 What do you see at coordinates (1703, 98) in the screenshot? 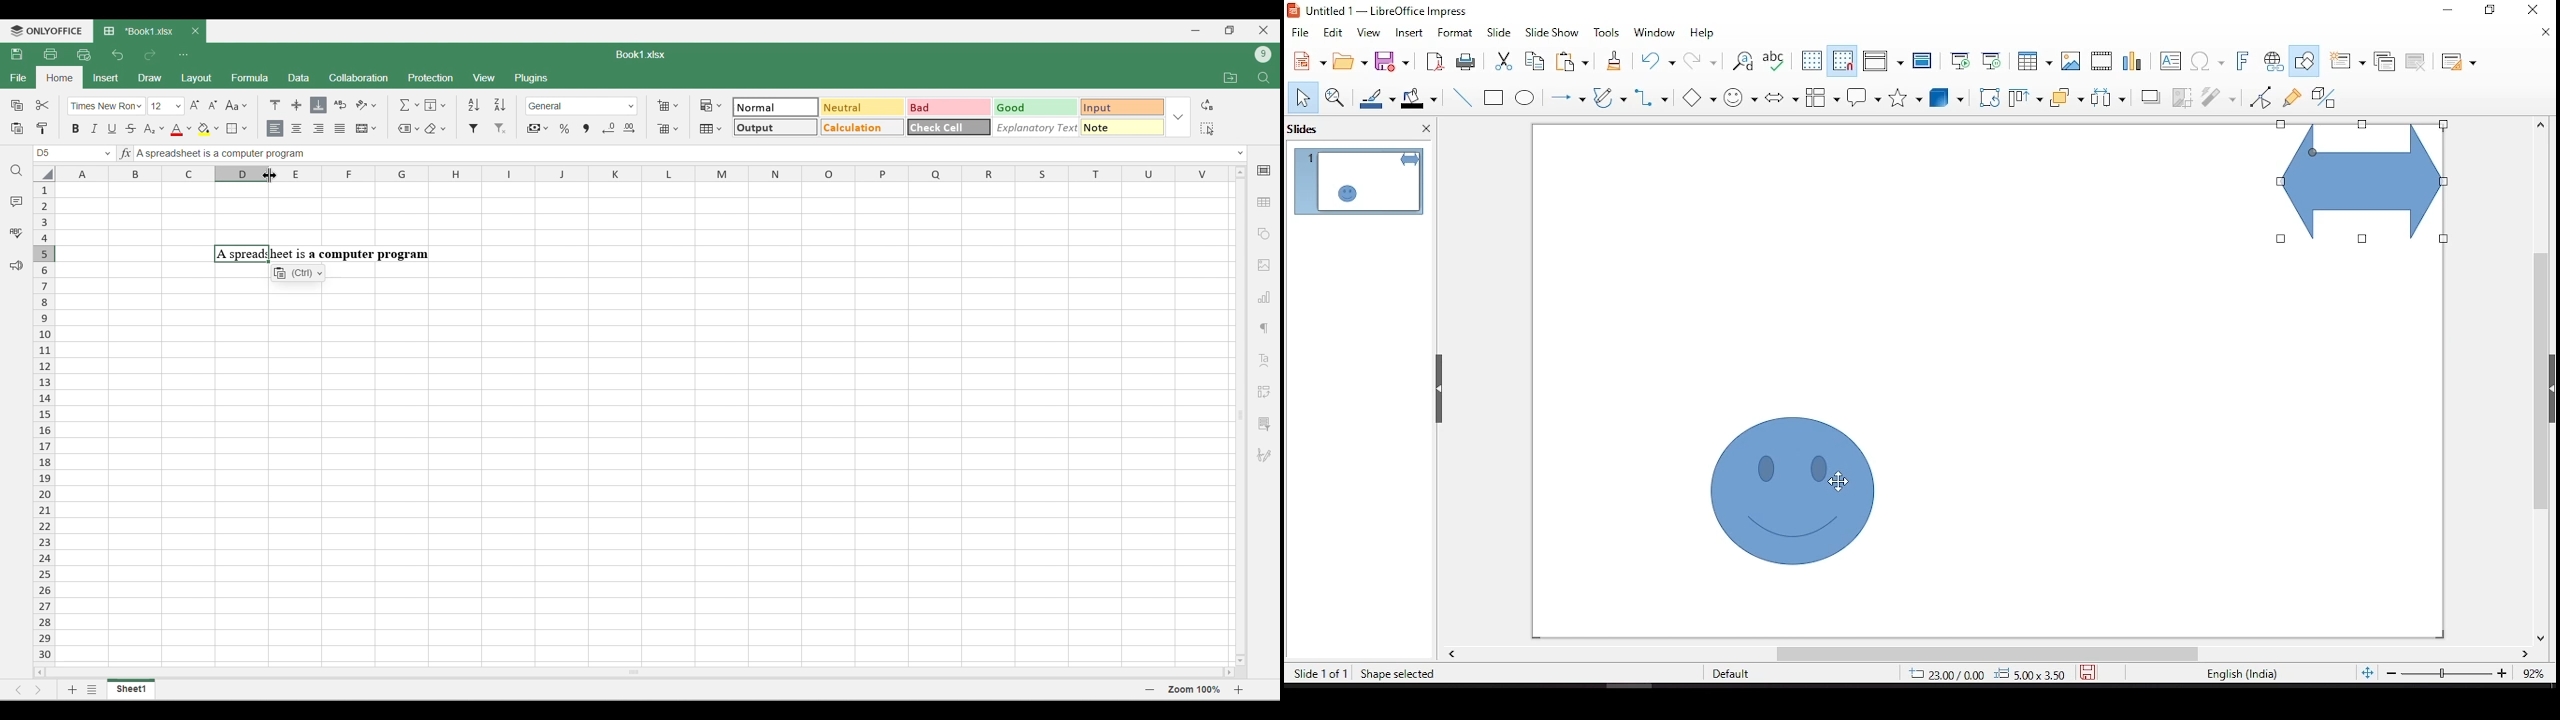
I see `` at bounding box center [1703, 98].